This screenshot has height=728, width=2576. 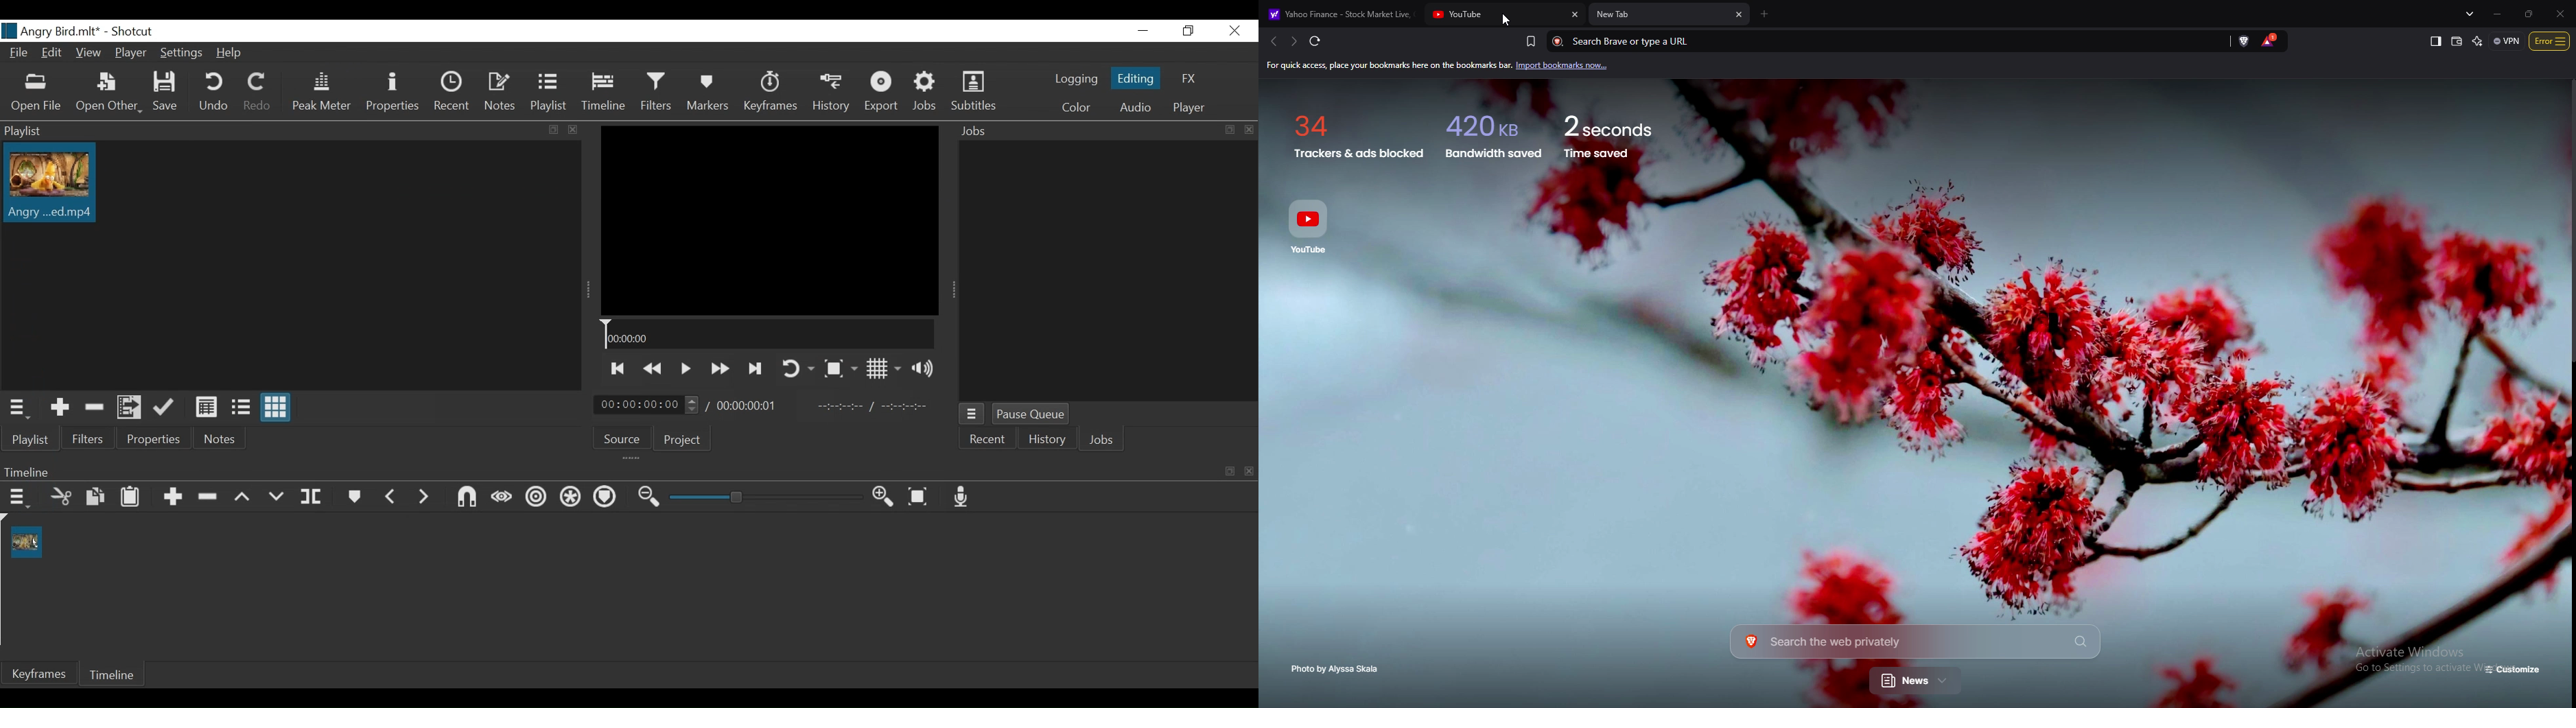 I want to click on close, so click(x=1236, y=30).